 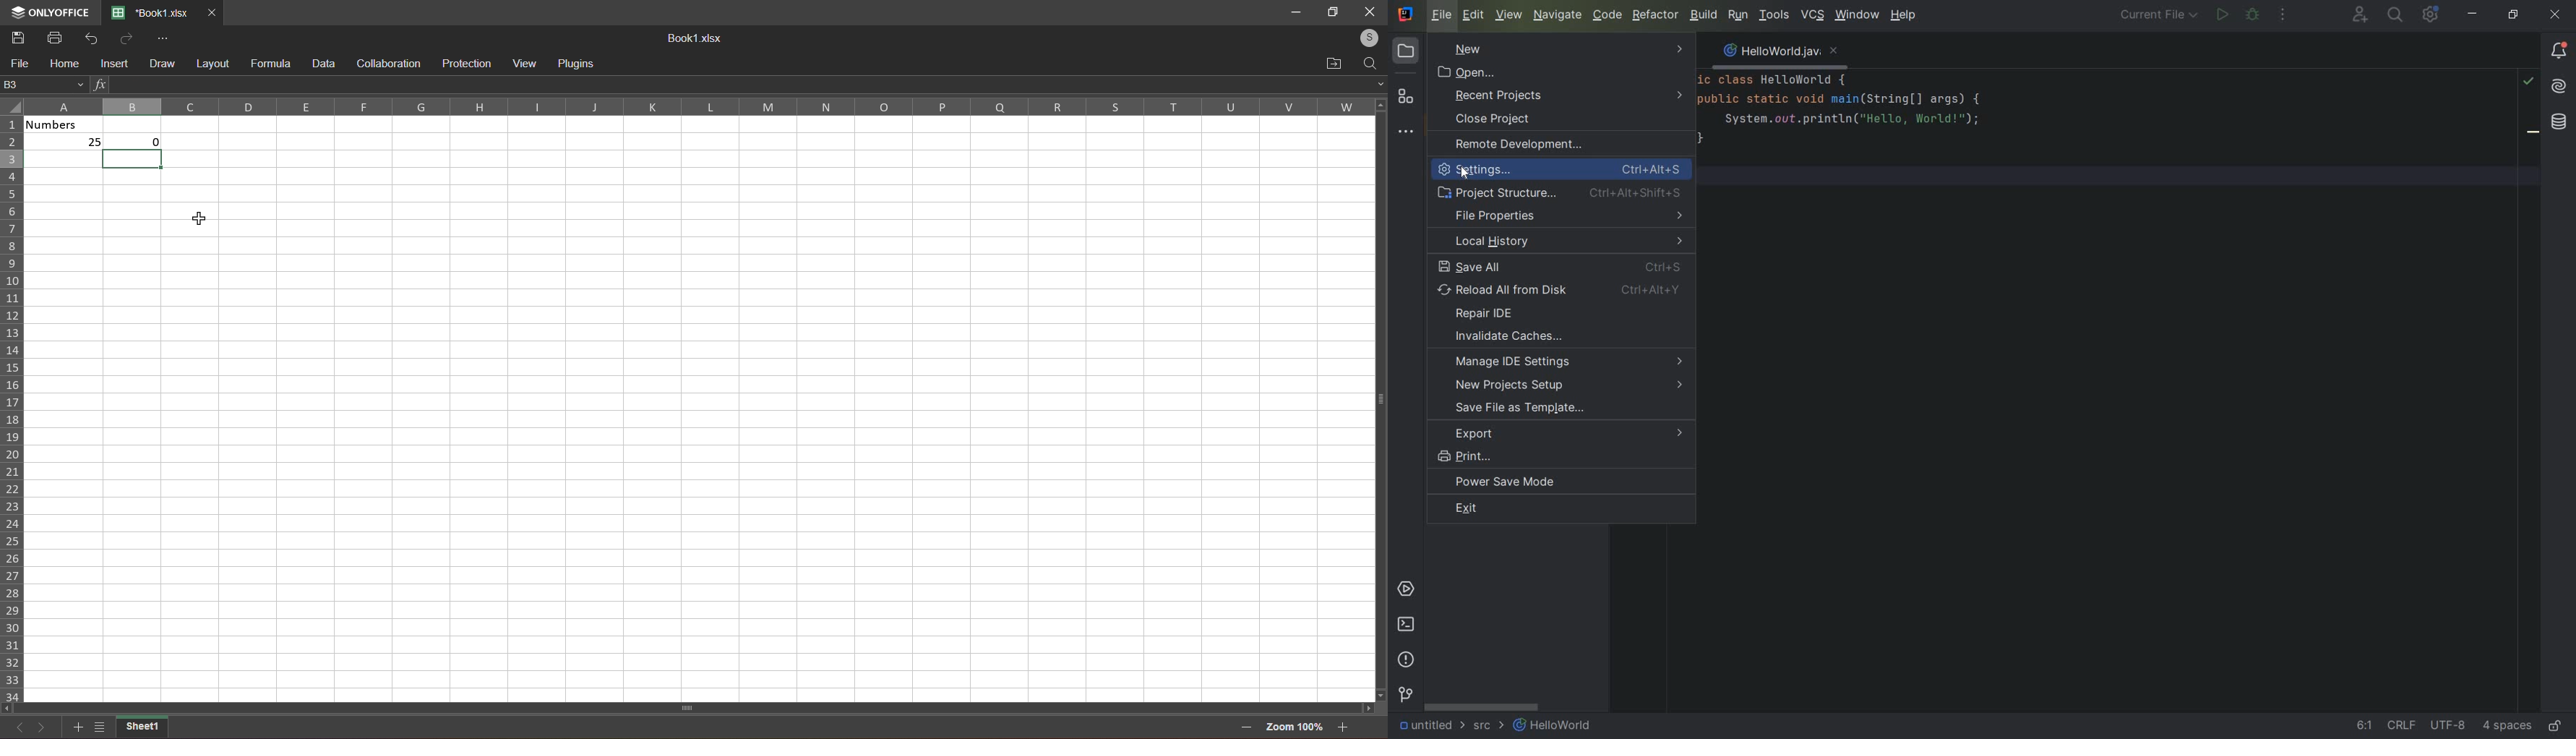 What do you see at coordinates (1377, 104) in the screenshot?
I see `scroll up` at bounding box center [1377, 104].